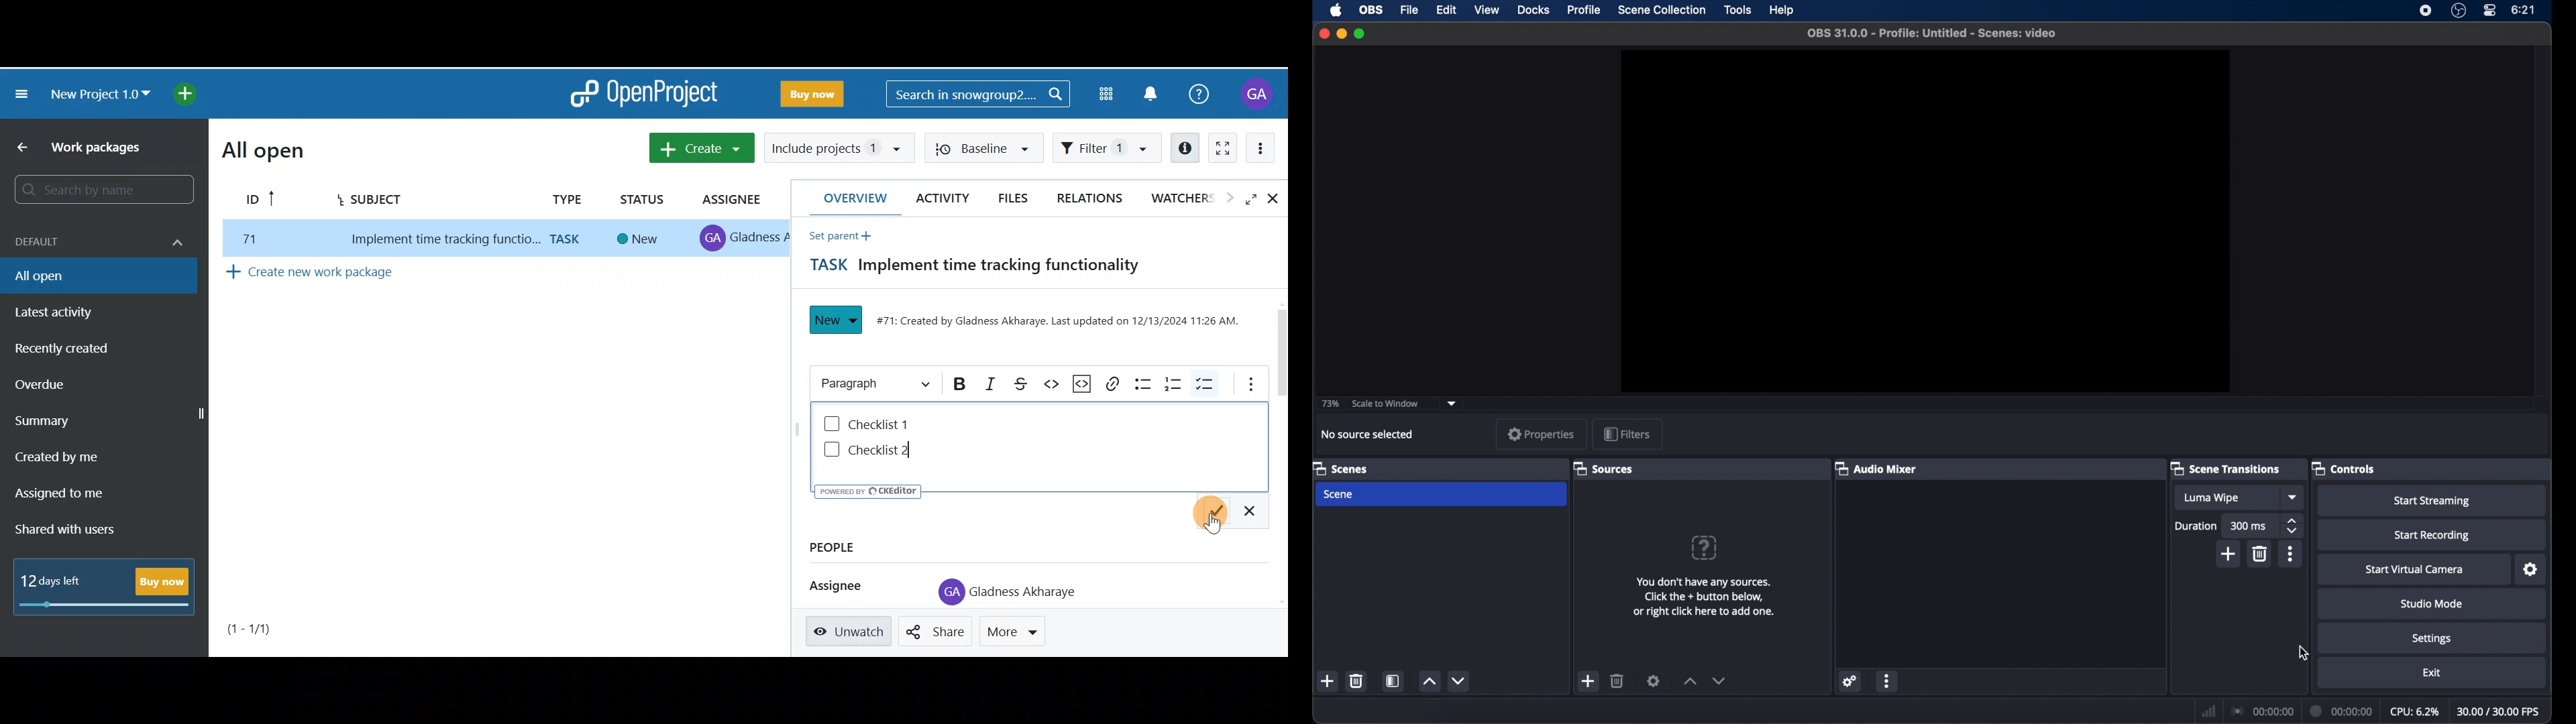 Image resolution: width=2576 pixels, height=728 pixels. What do you see at coordinates (1534, 10) in the screenshot?
I see `docks` at bounding box center [1534, 10].